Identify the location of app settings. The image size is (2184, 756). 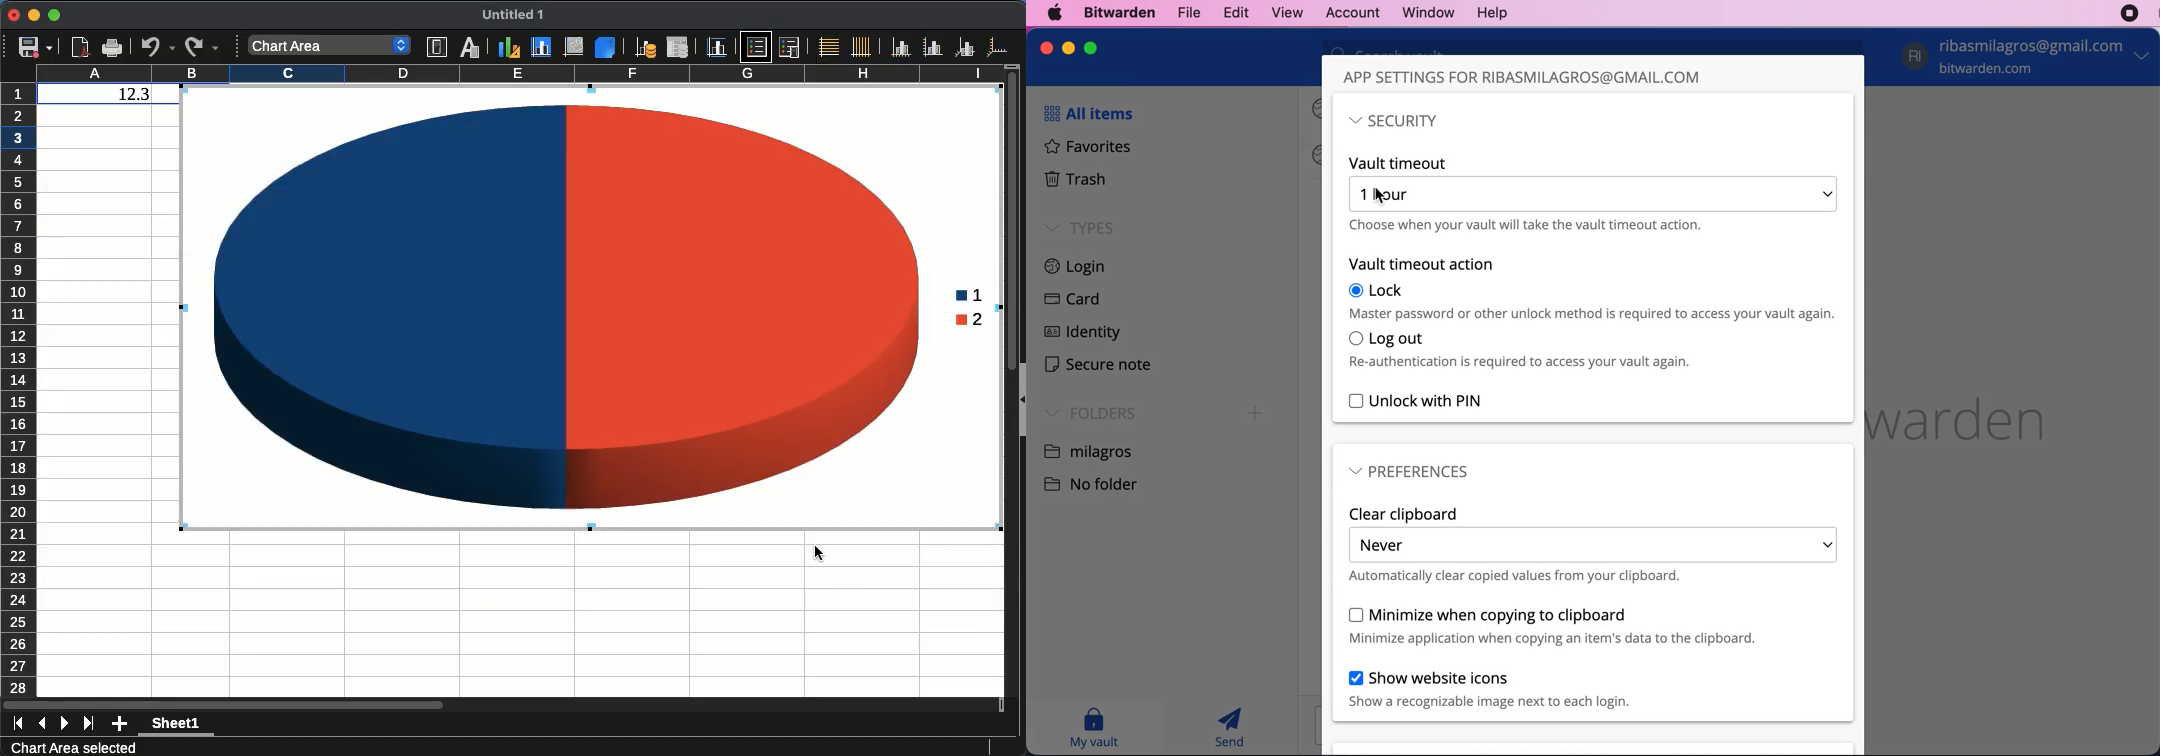
(1523, 77).